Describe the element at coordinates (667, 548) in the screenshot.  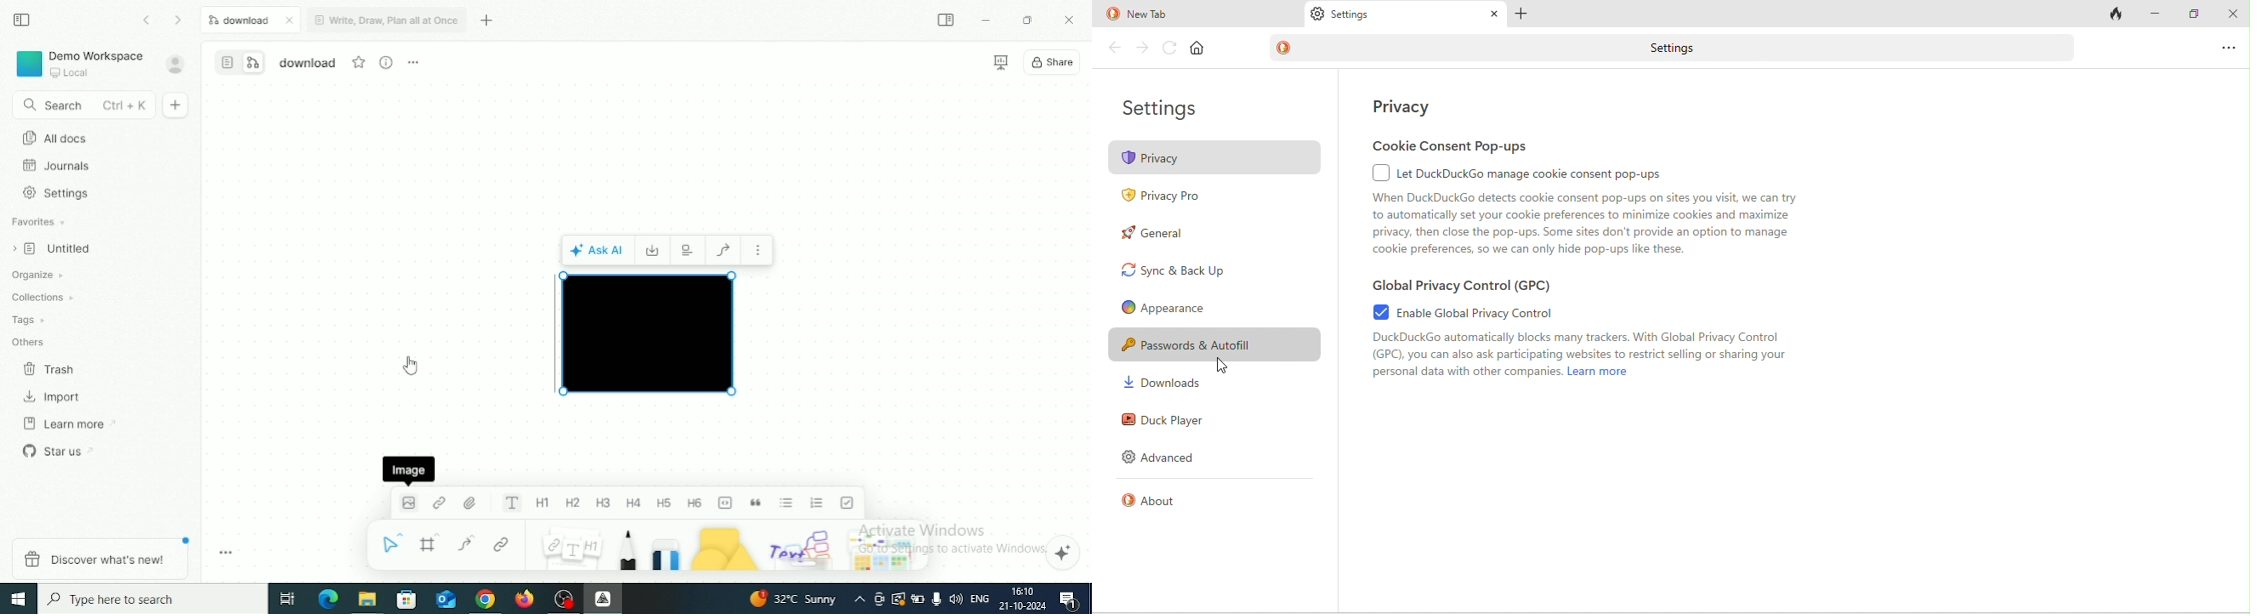
I see `Eraser` at that location.